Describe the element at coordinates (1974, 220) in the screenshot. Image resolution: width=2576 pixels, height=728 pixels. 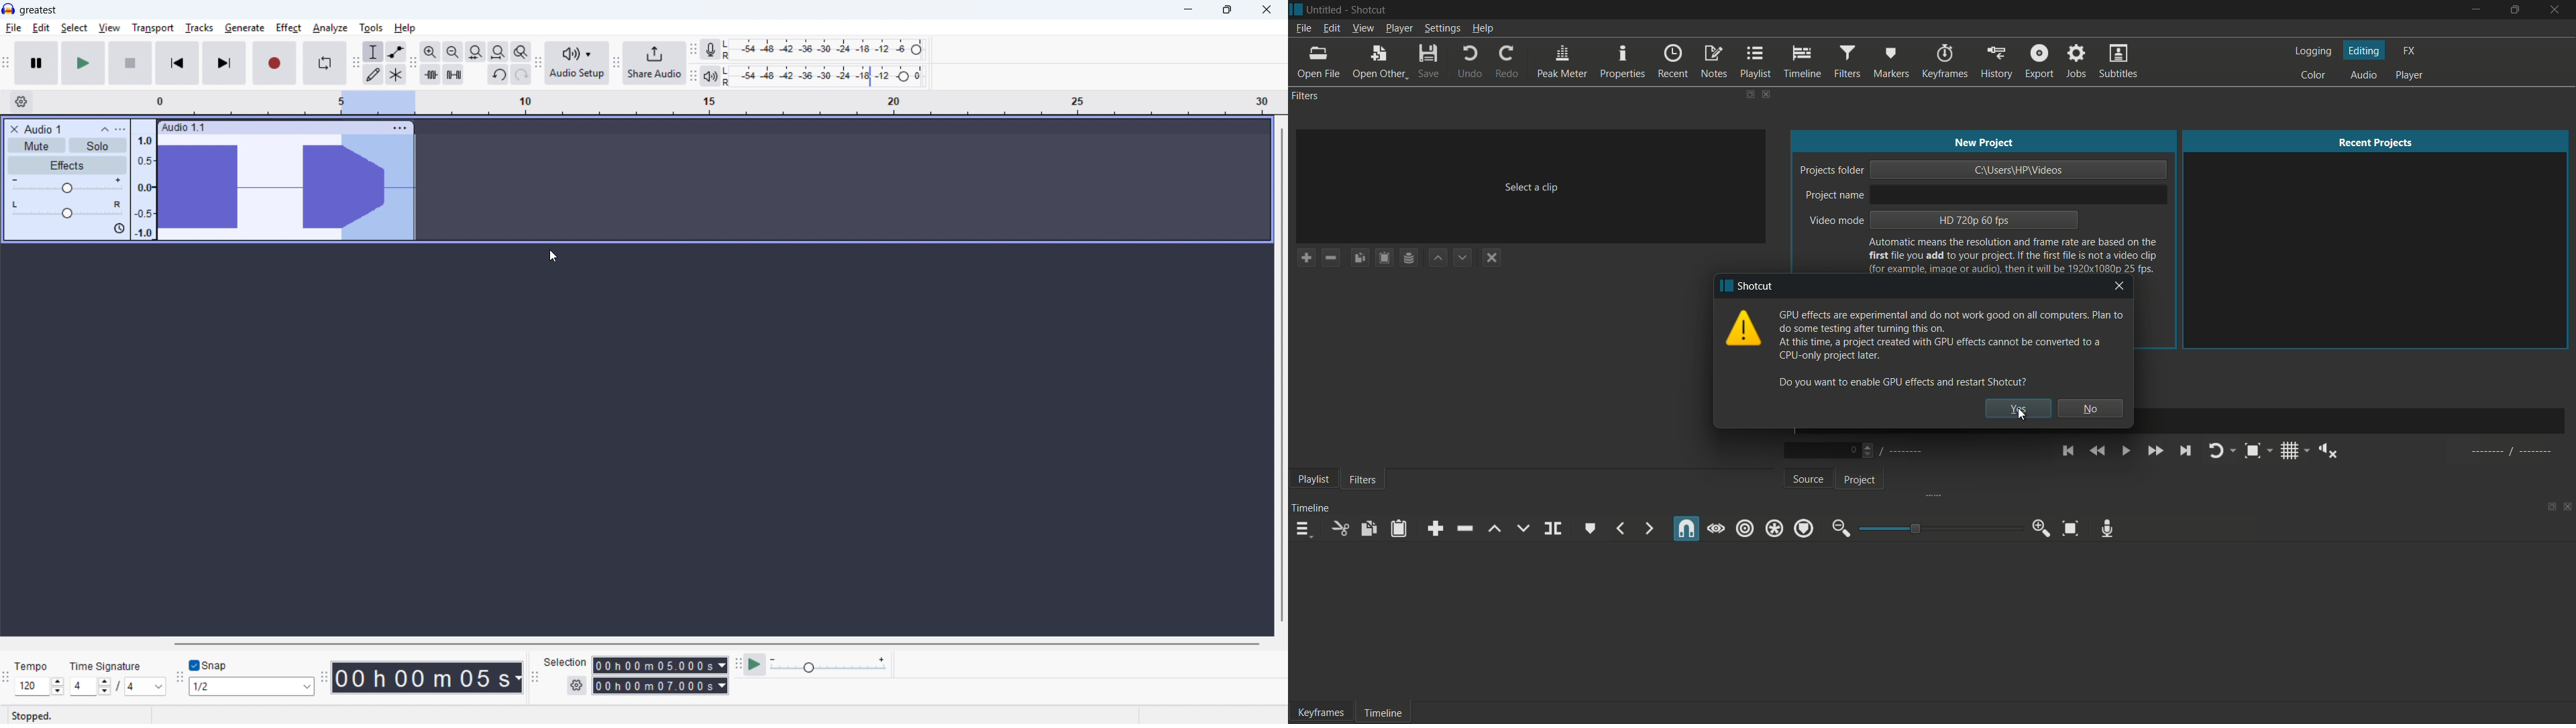
I see `hd 720p 60 fps` at that location.